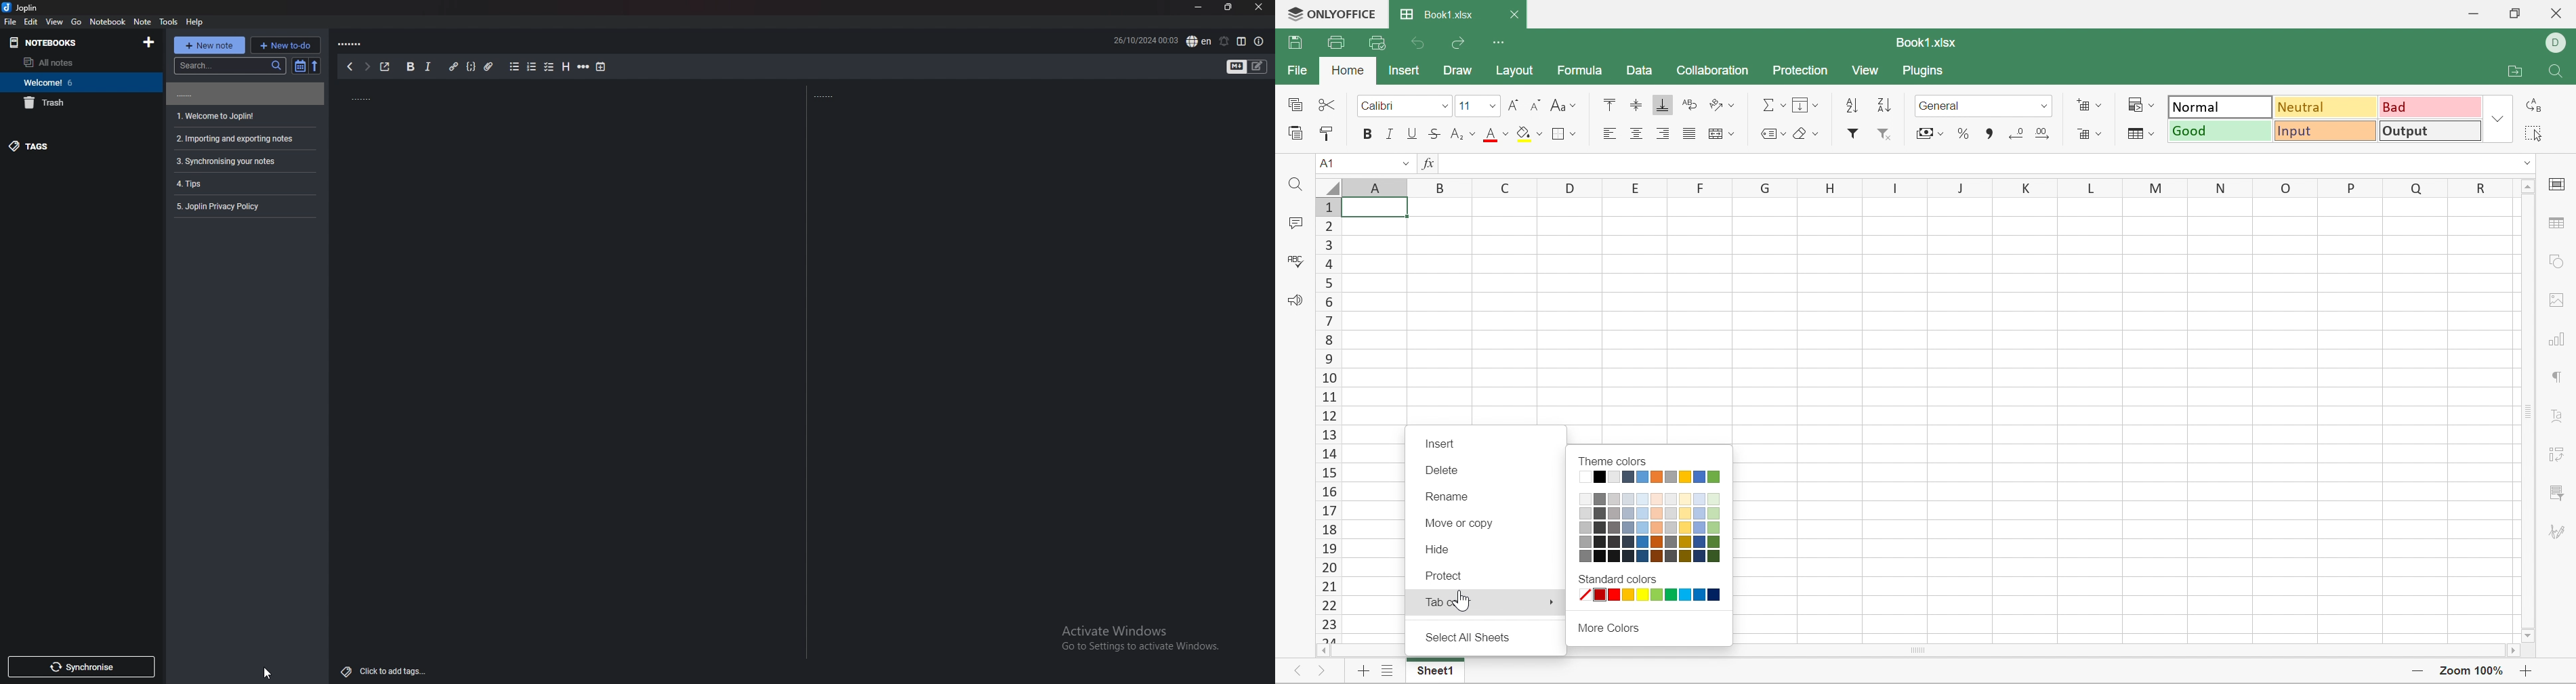  Describe the element at coordinates (1463, 135) in the screenshot. I see `Superscript / Subscript` at that location.